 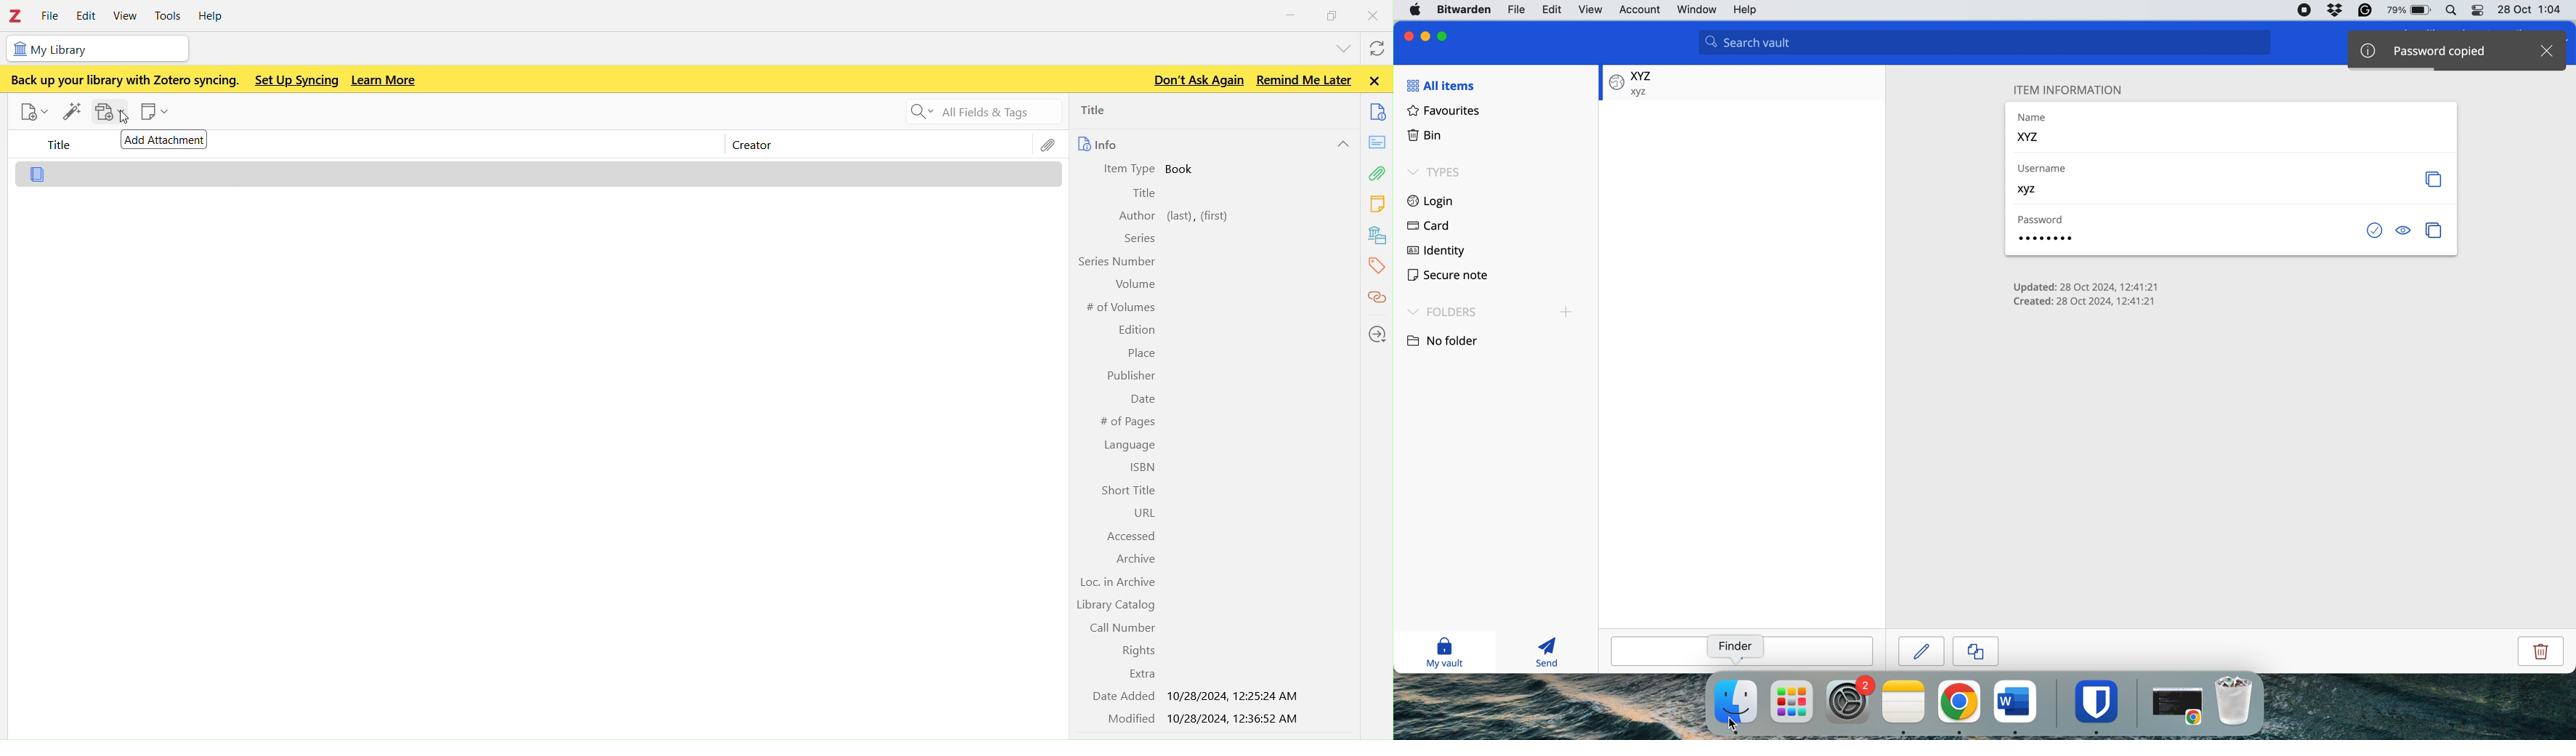 What do you see at coordinates (1734, 702) in the screenshot?
I see `finder` at bounding box center [1734, 702].